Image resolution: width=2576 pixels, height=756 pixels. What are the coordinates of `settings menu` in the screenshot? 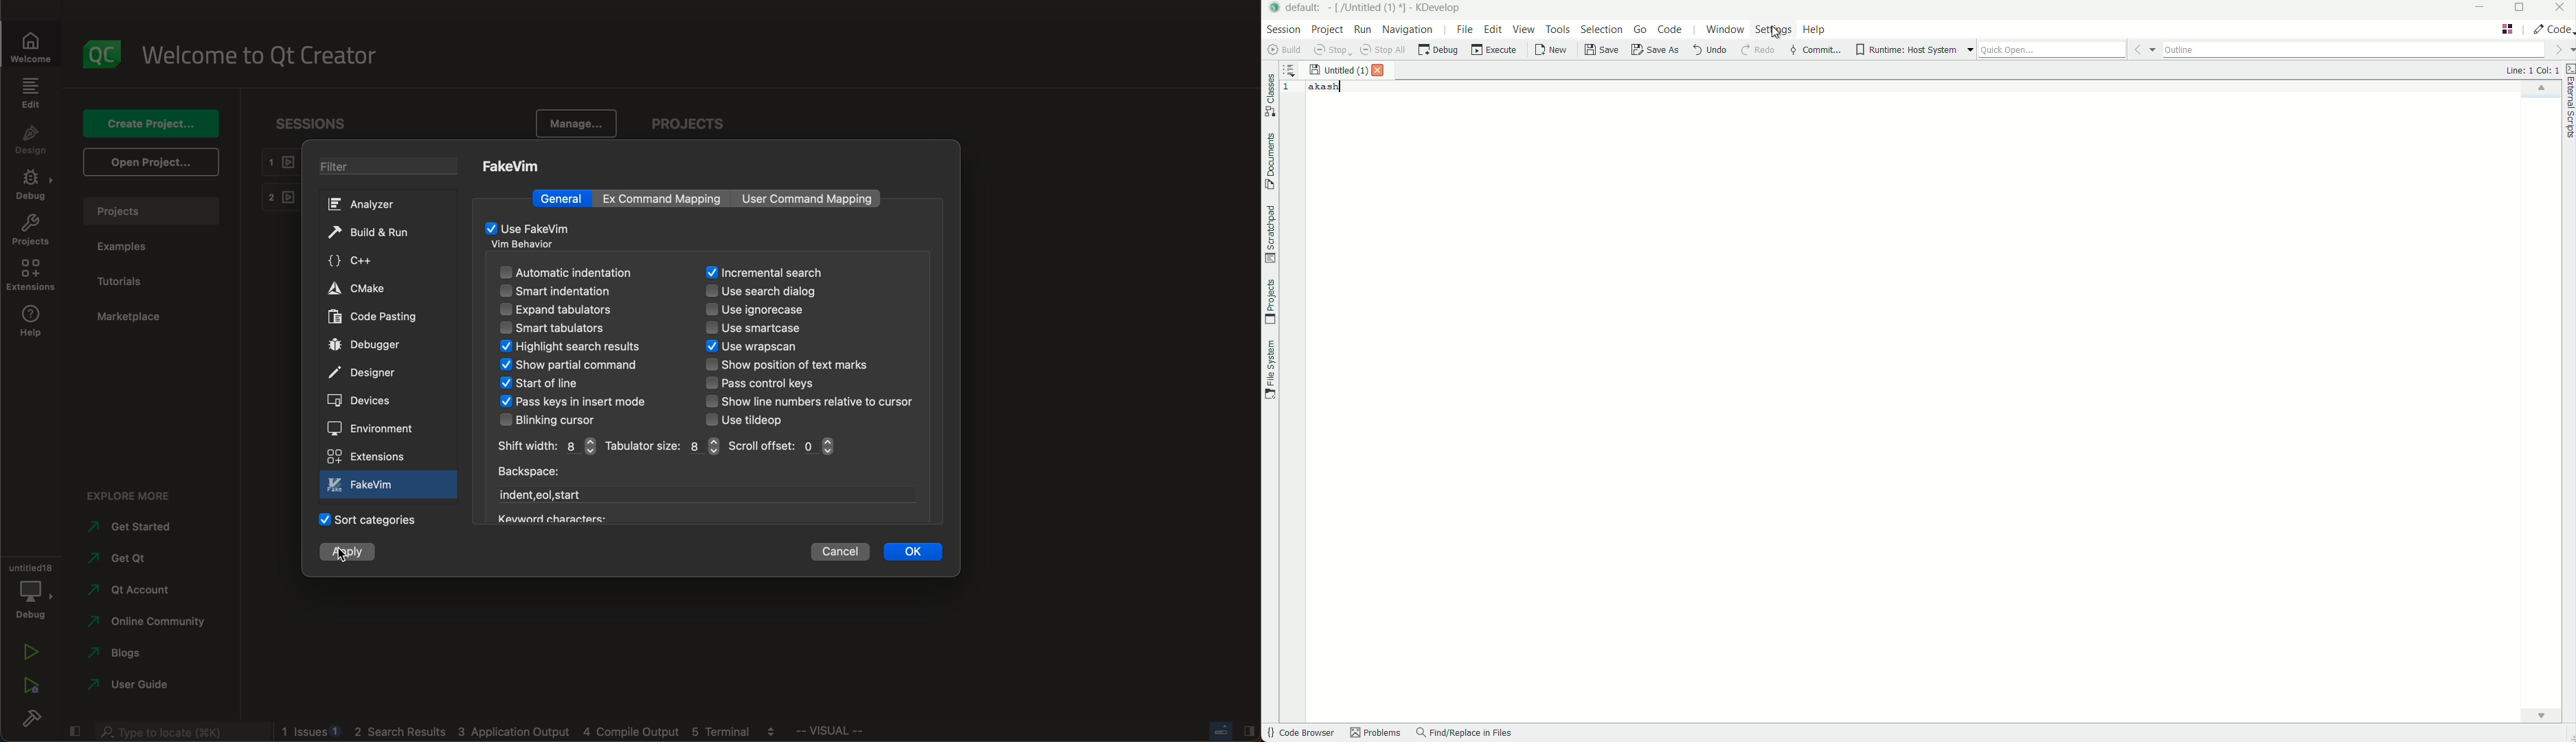 It's located at (1773, 32).